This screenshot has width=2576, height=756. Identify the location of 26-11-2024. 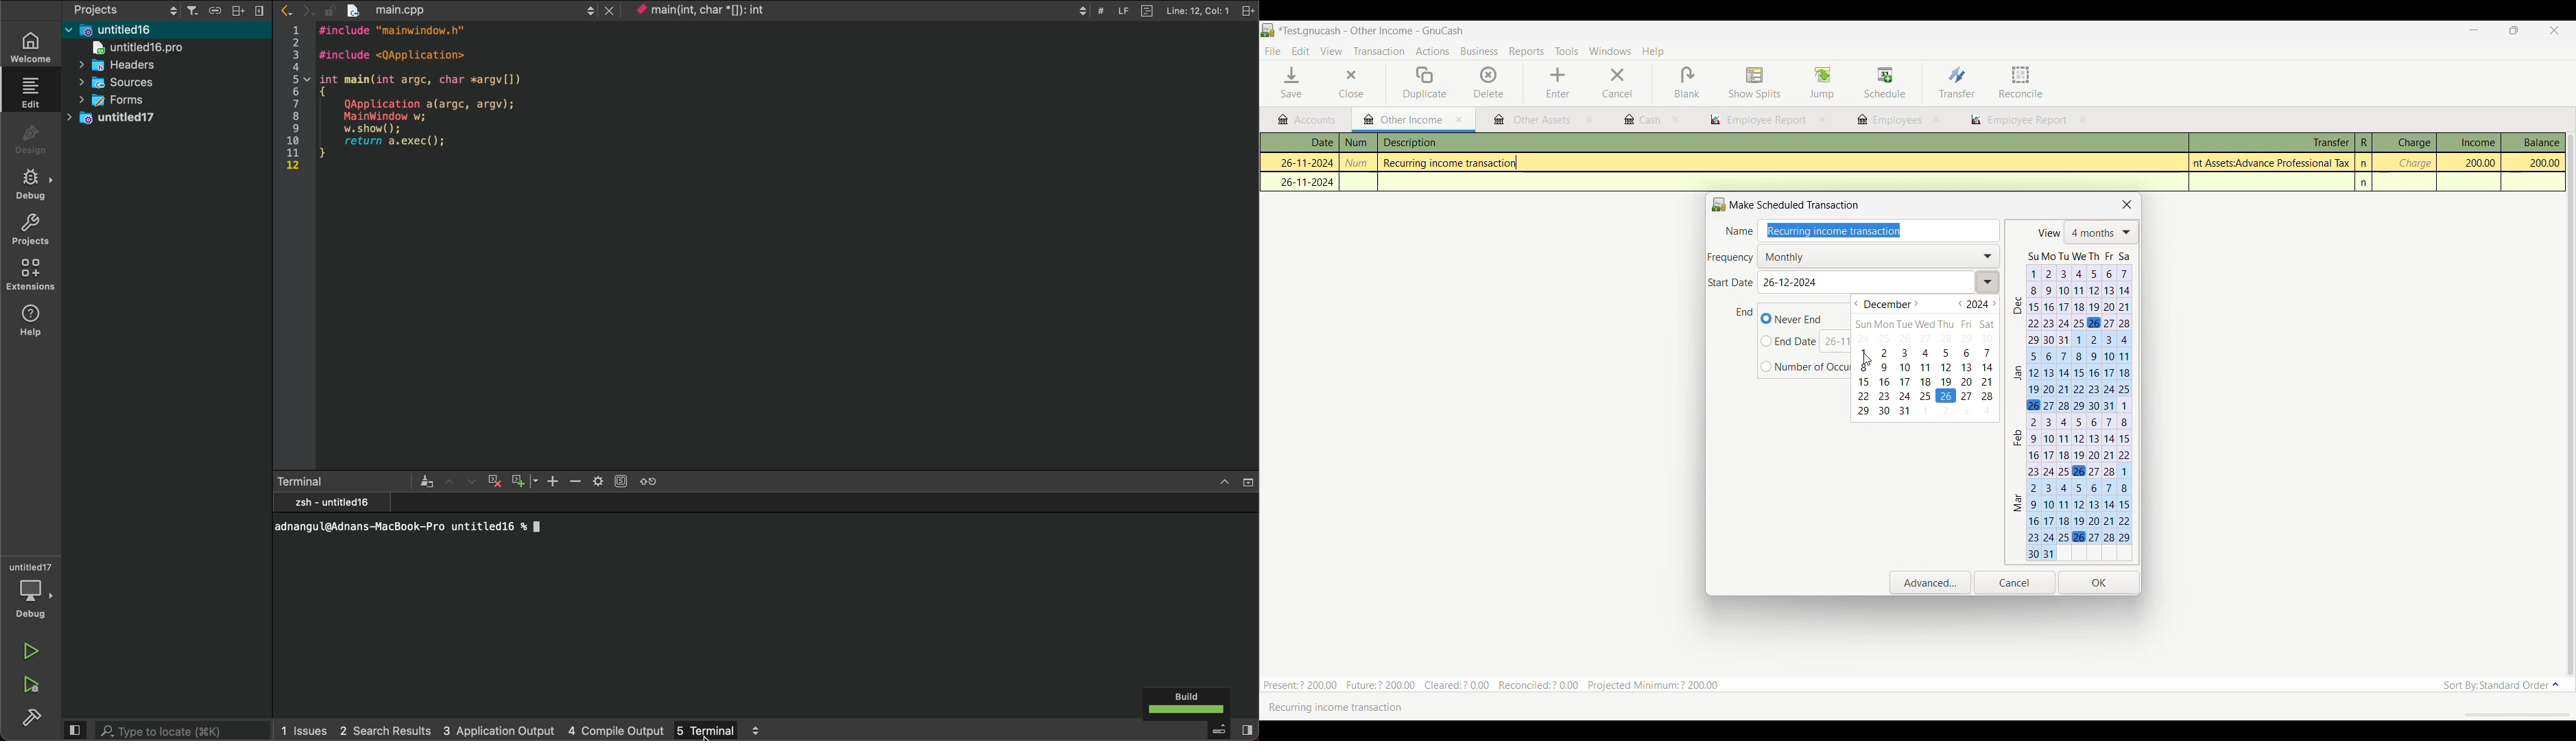
(1301, 161).